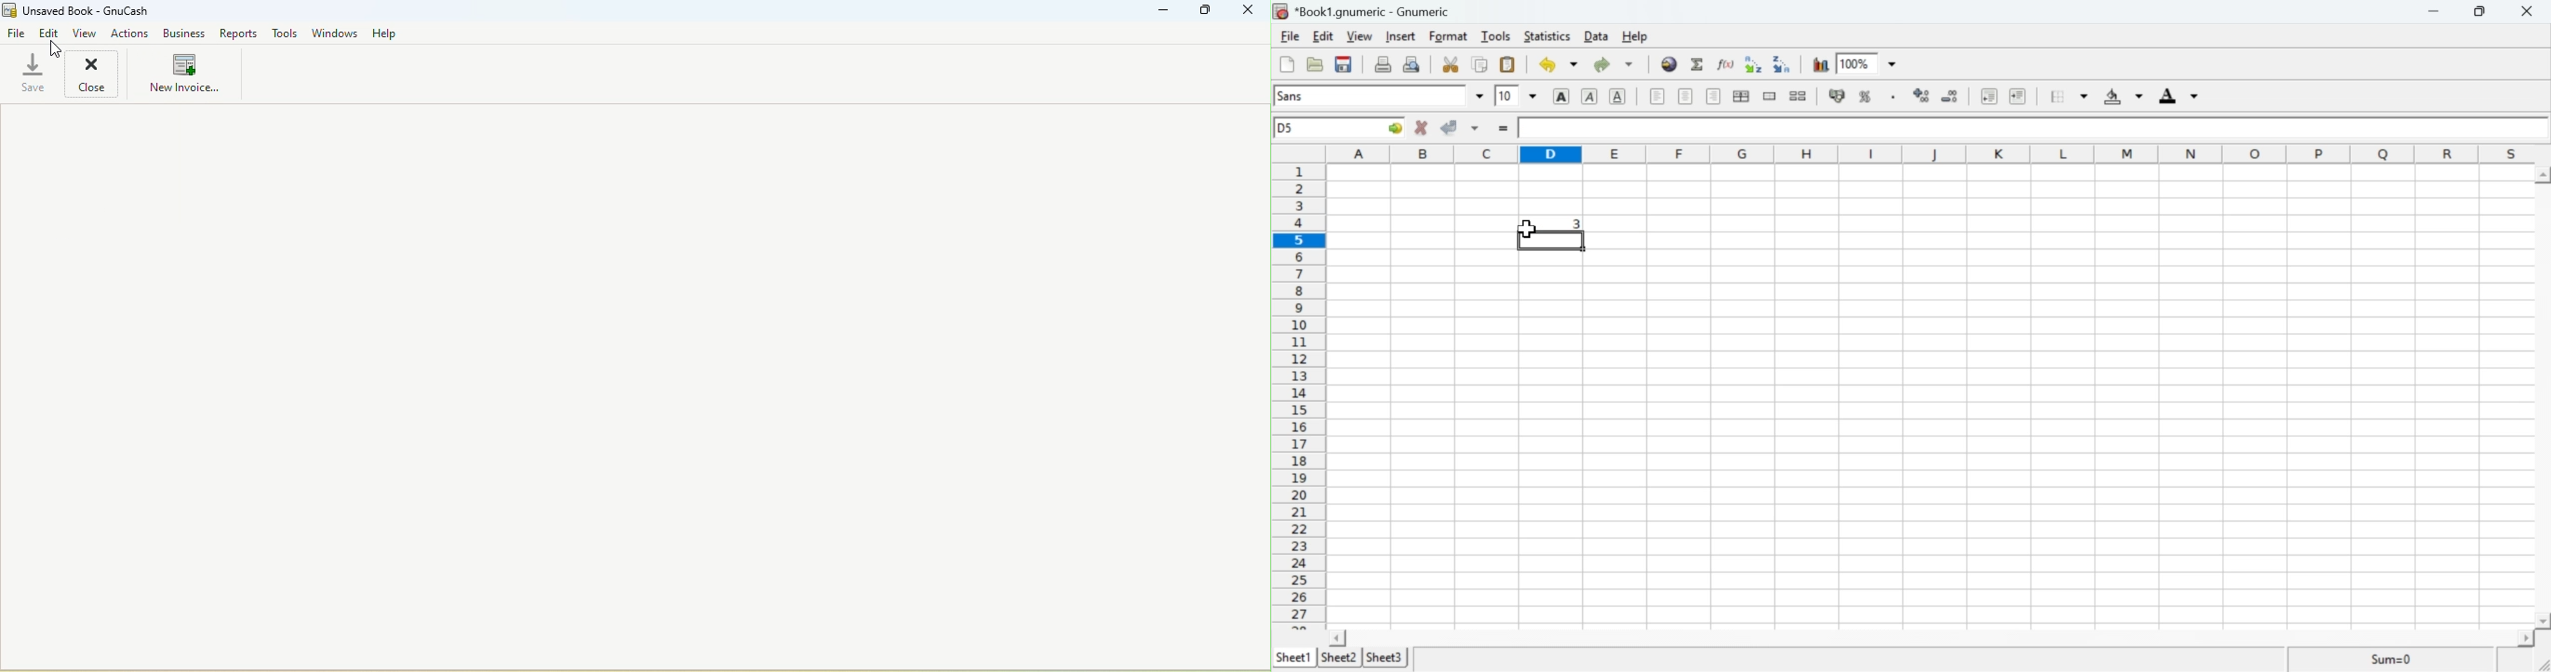  Describe the element at coordinates (1657, 96) in the screenshot. I see `Align left` at that location.